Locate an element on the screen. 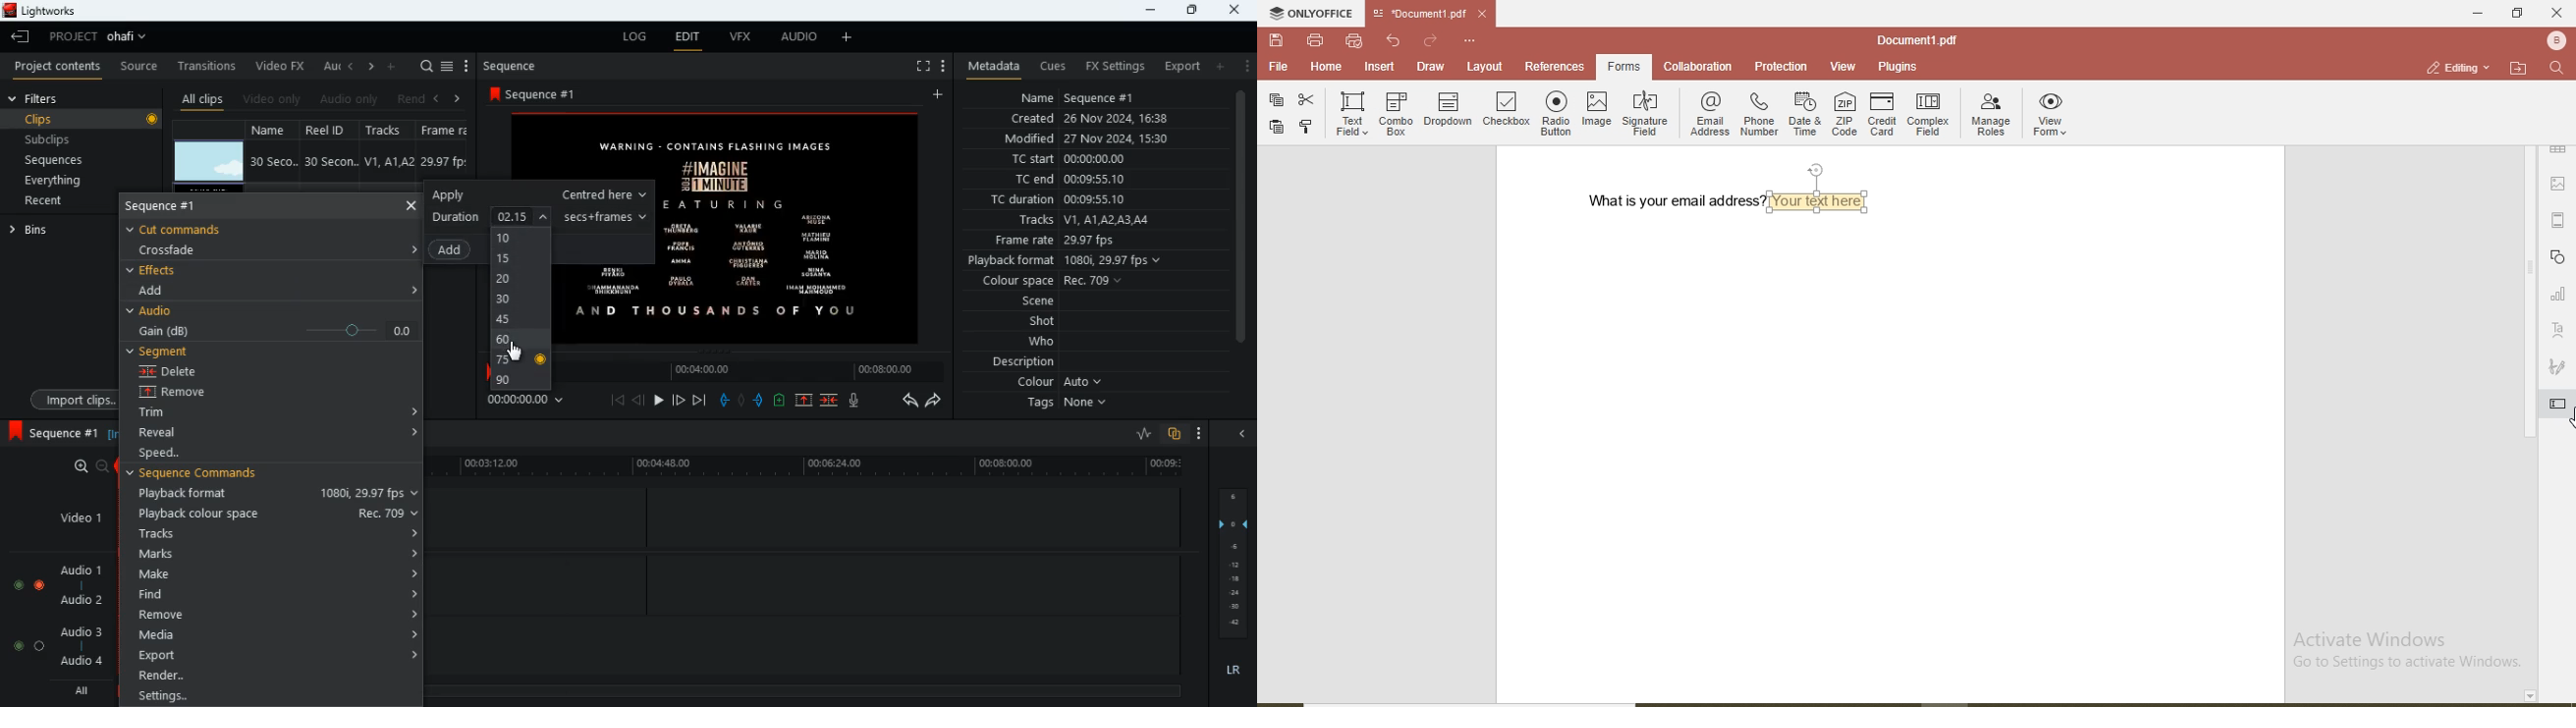  zoom is located at coordinates (83, 466).